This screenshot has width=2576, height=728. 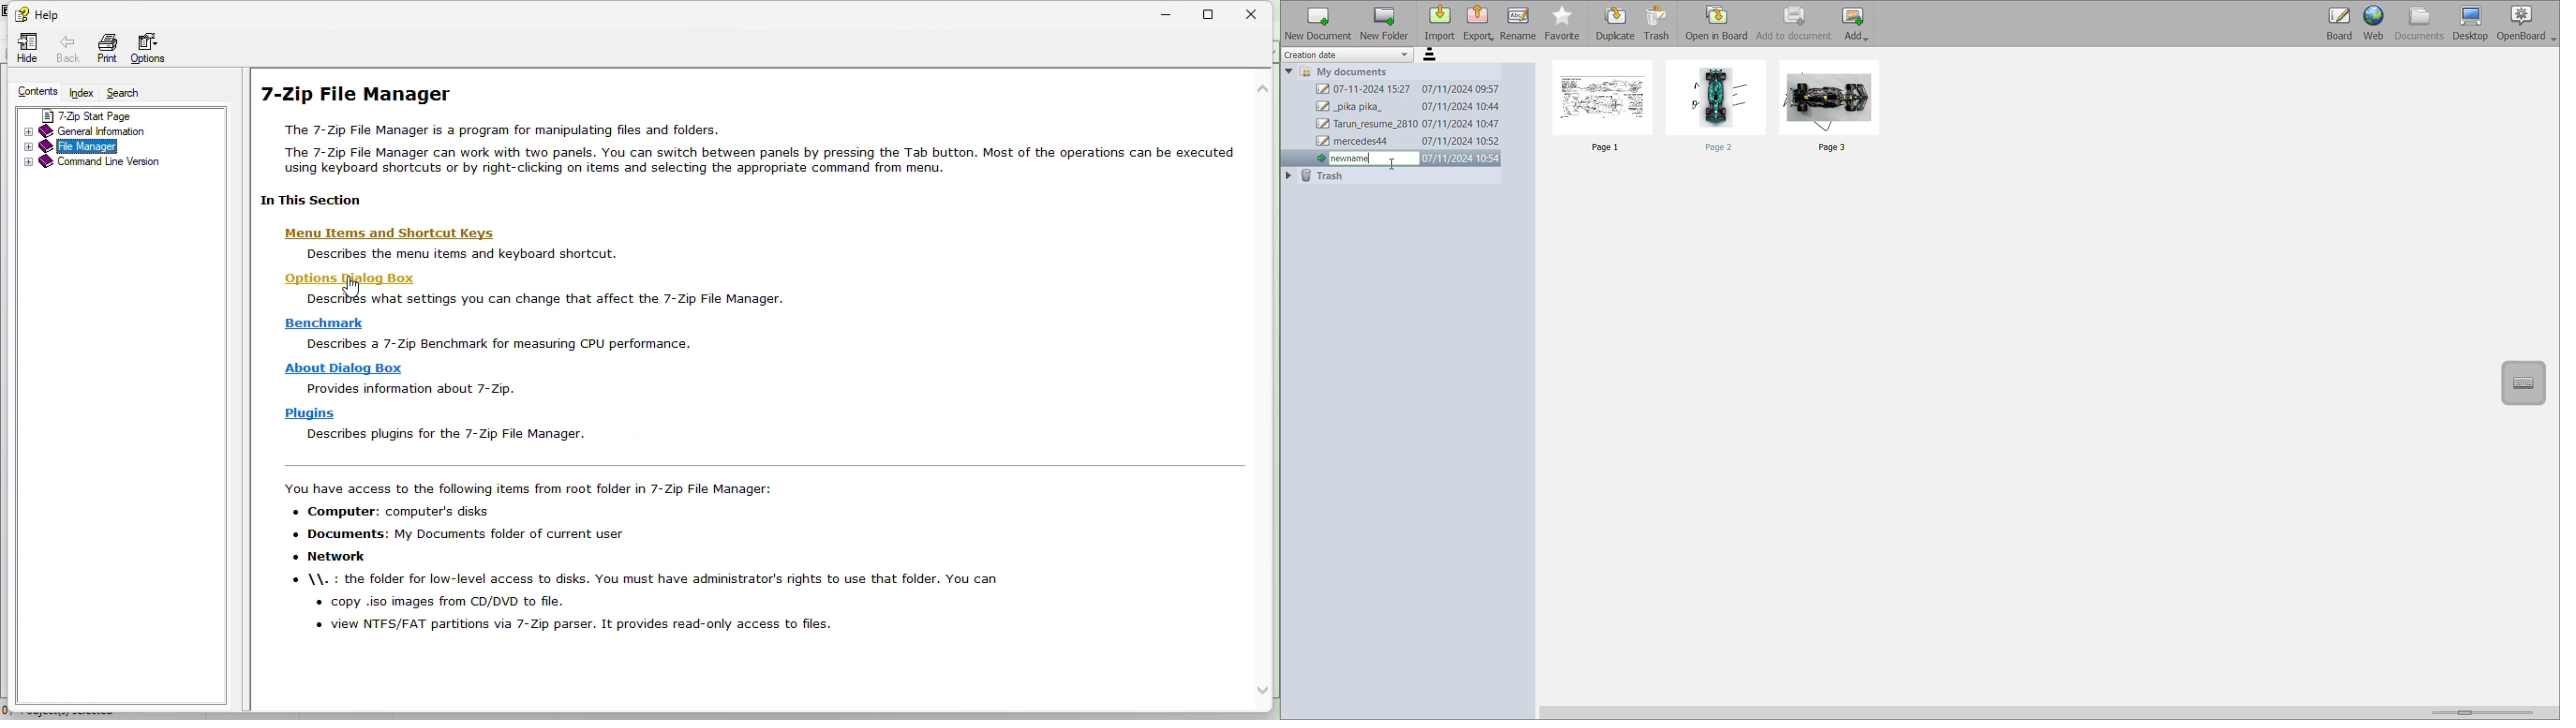 What do you see at coordinates (674, 561) in the screenshot?
I see `accessible items in 7 zip file manager ` at bounding box center [674, 561].